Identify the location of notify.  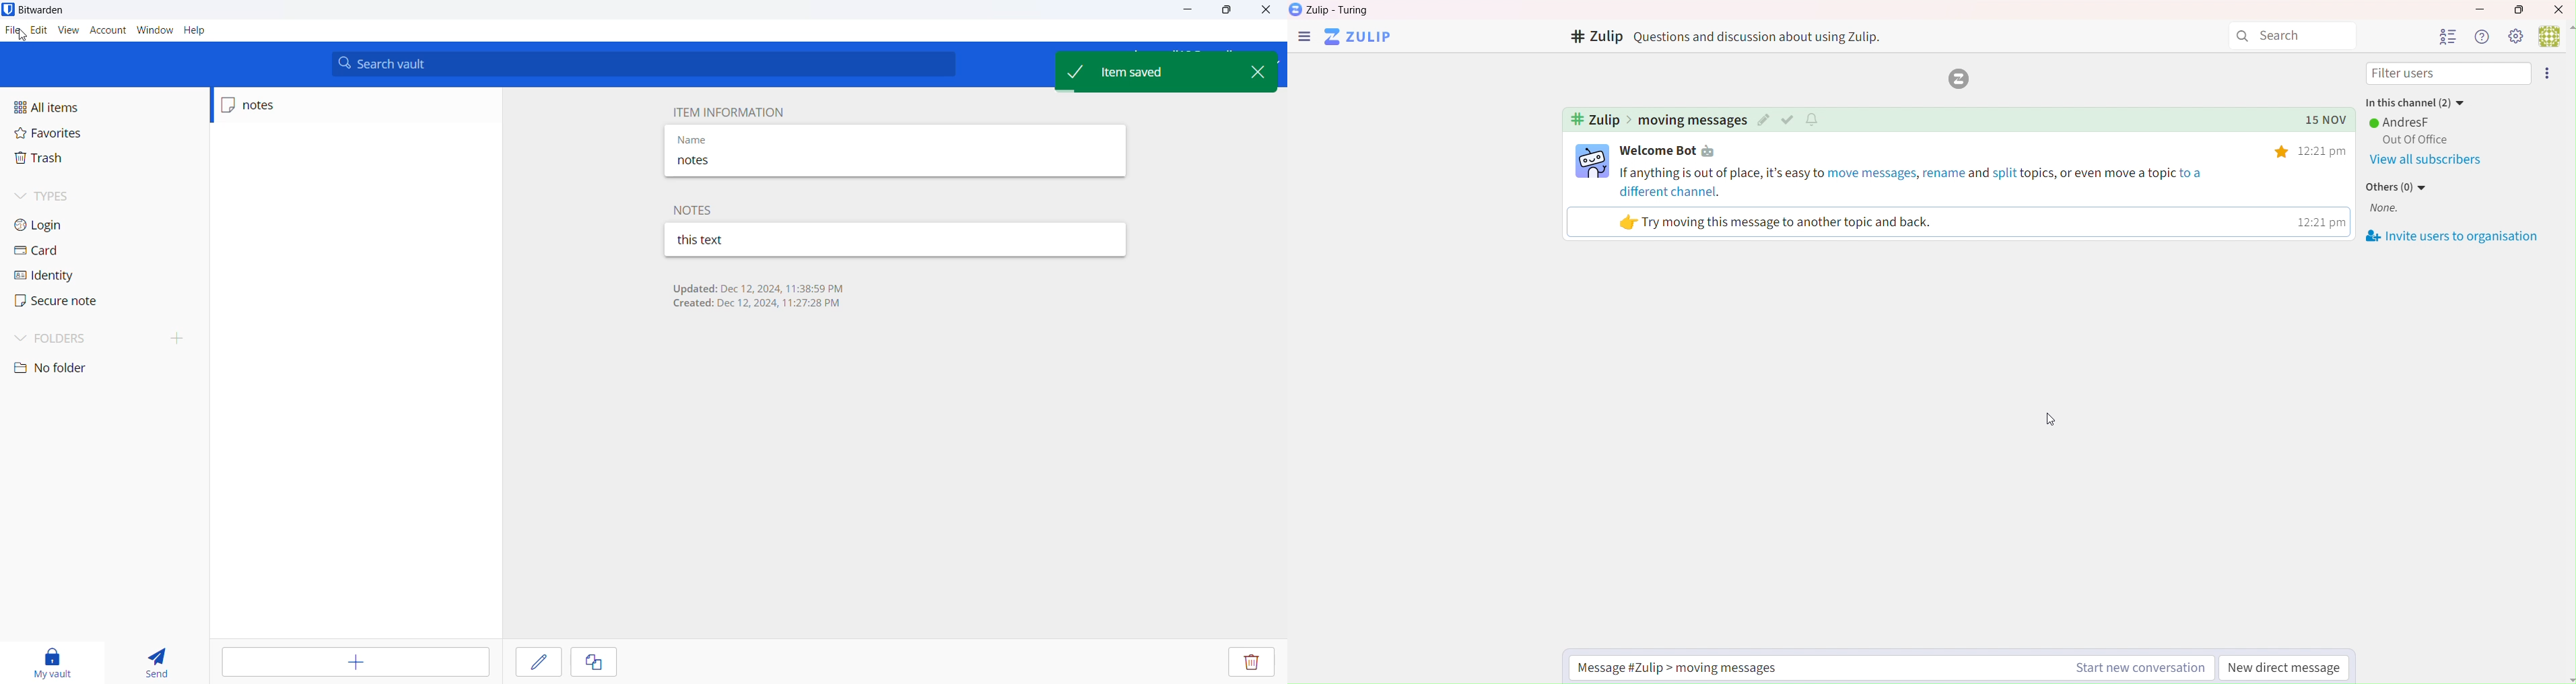
(1815, 118).